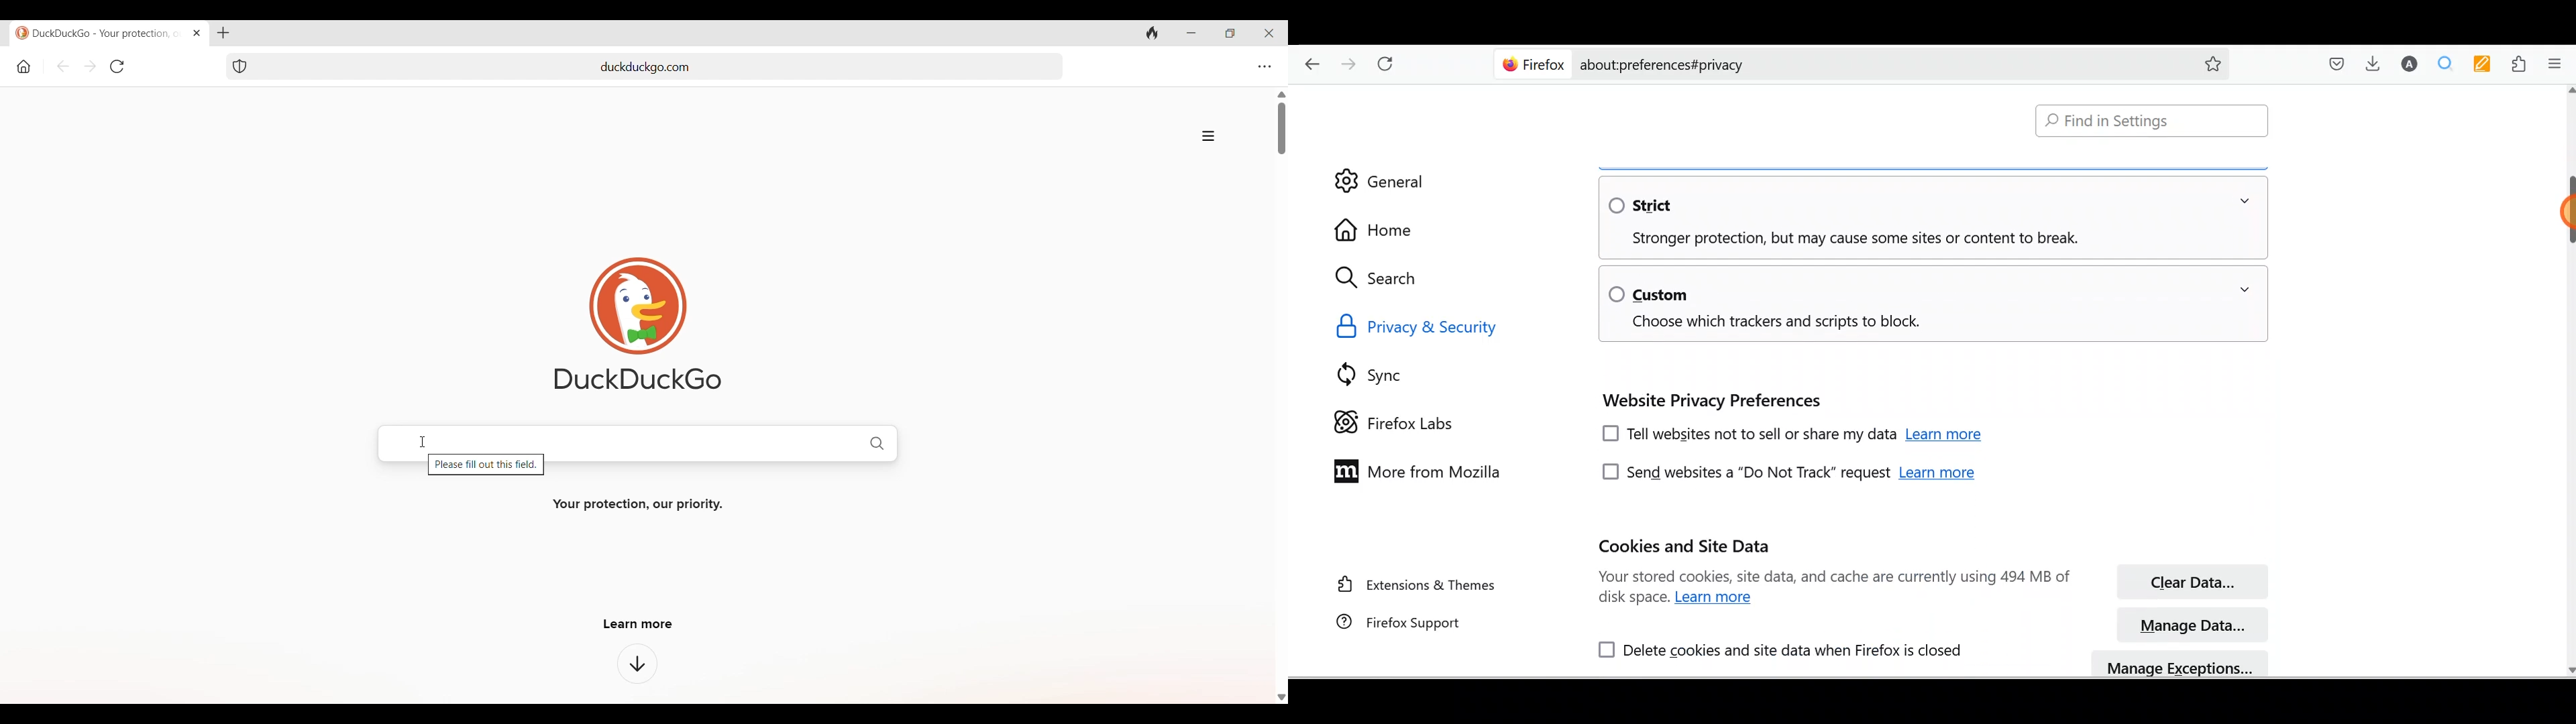  What do you see at coordinates (1741, 473) in the screenshot?
I see `Send websites a "Do Not Track" request.` at bounding box center [1741, 473].